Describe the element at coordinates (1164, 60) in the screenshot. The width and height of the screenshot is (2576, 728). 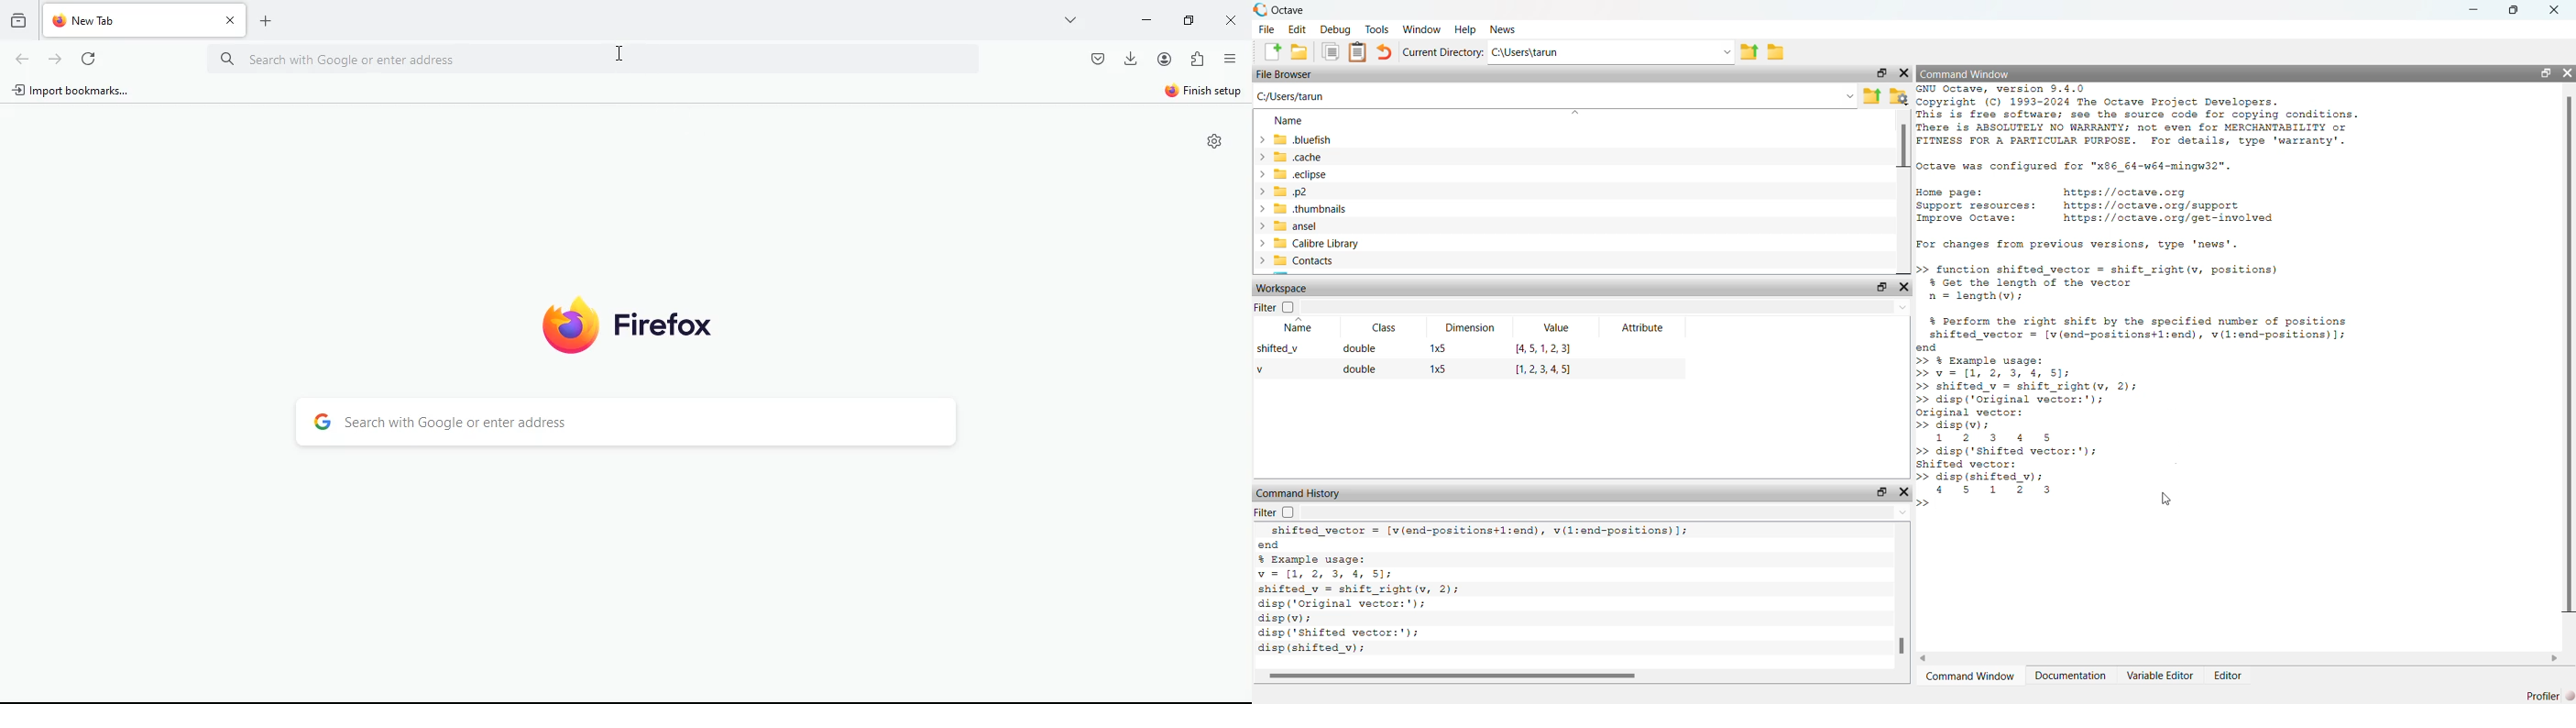
I see `profile` at that location.